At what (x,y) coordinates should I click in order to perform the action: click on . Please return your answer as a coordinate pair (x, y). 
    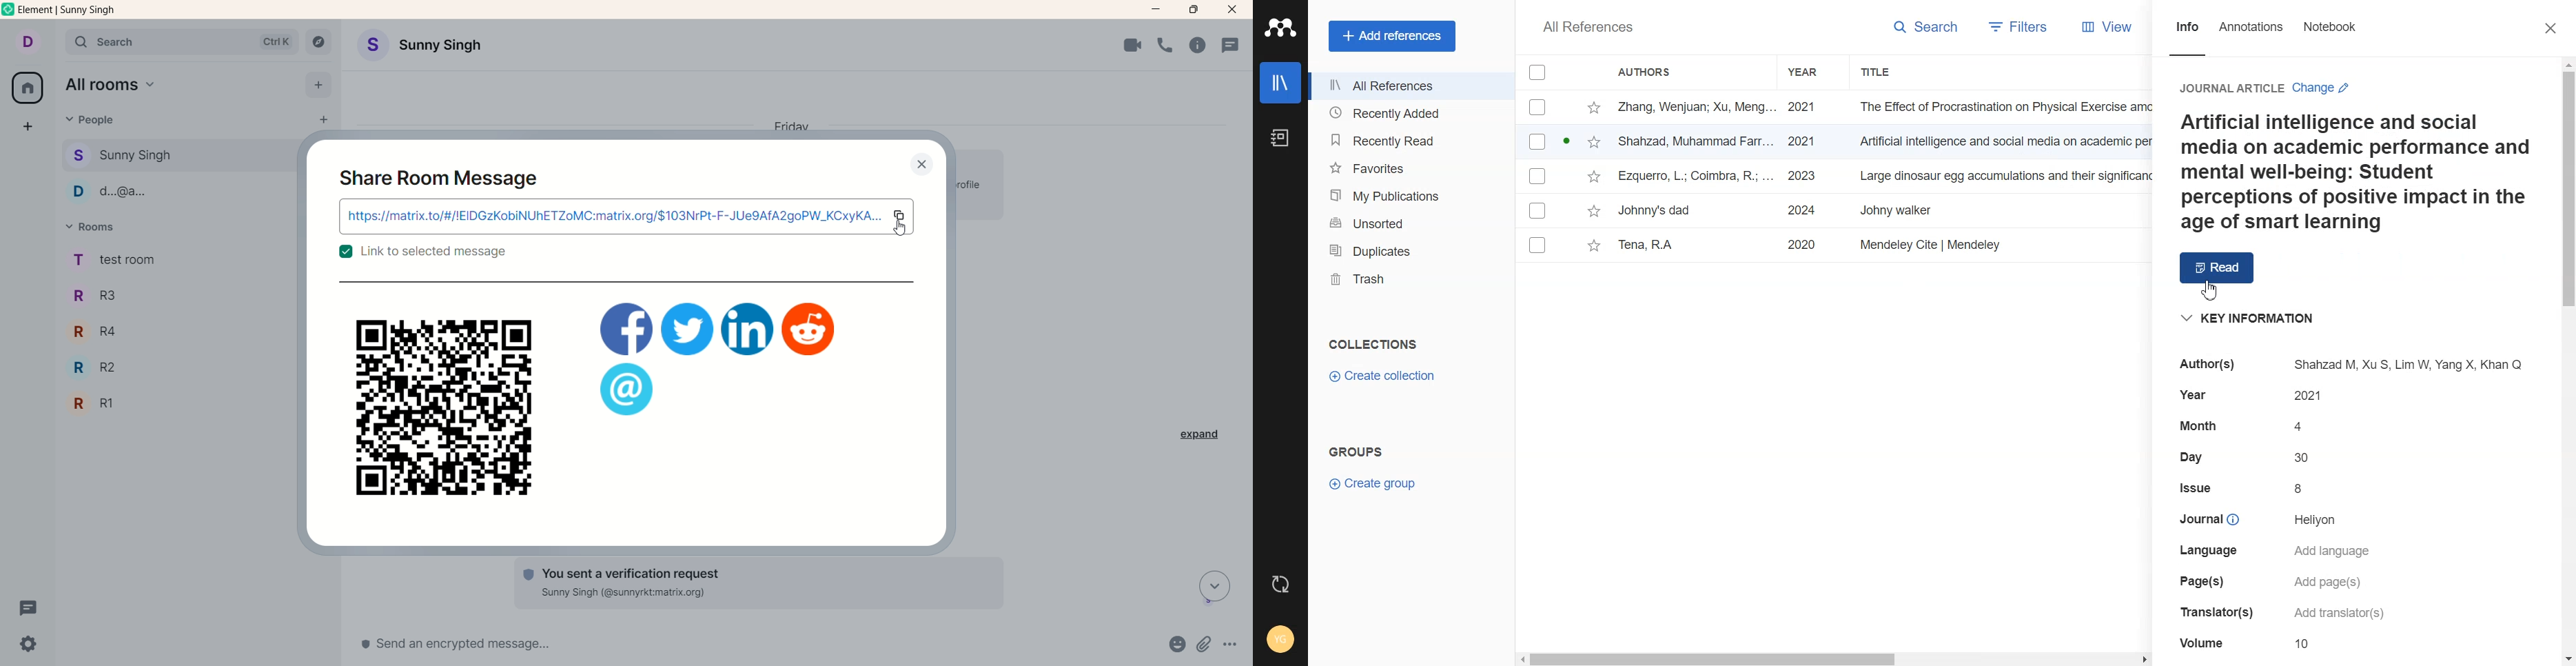
    Looking at the image, I should click on (810, 330).